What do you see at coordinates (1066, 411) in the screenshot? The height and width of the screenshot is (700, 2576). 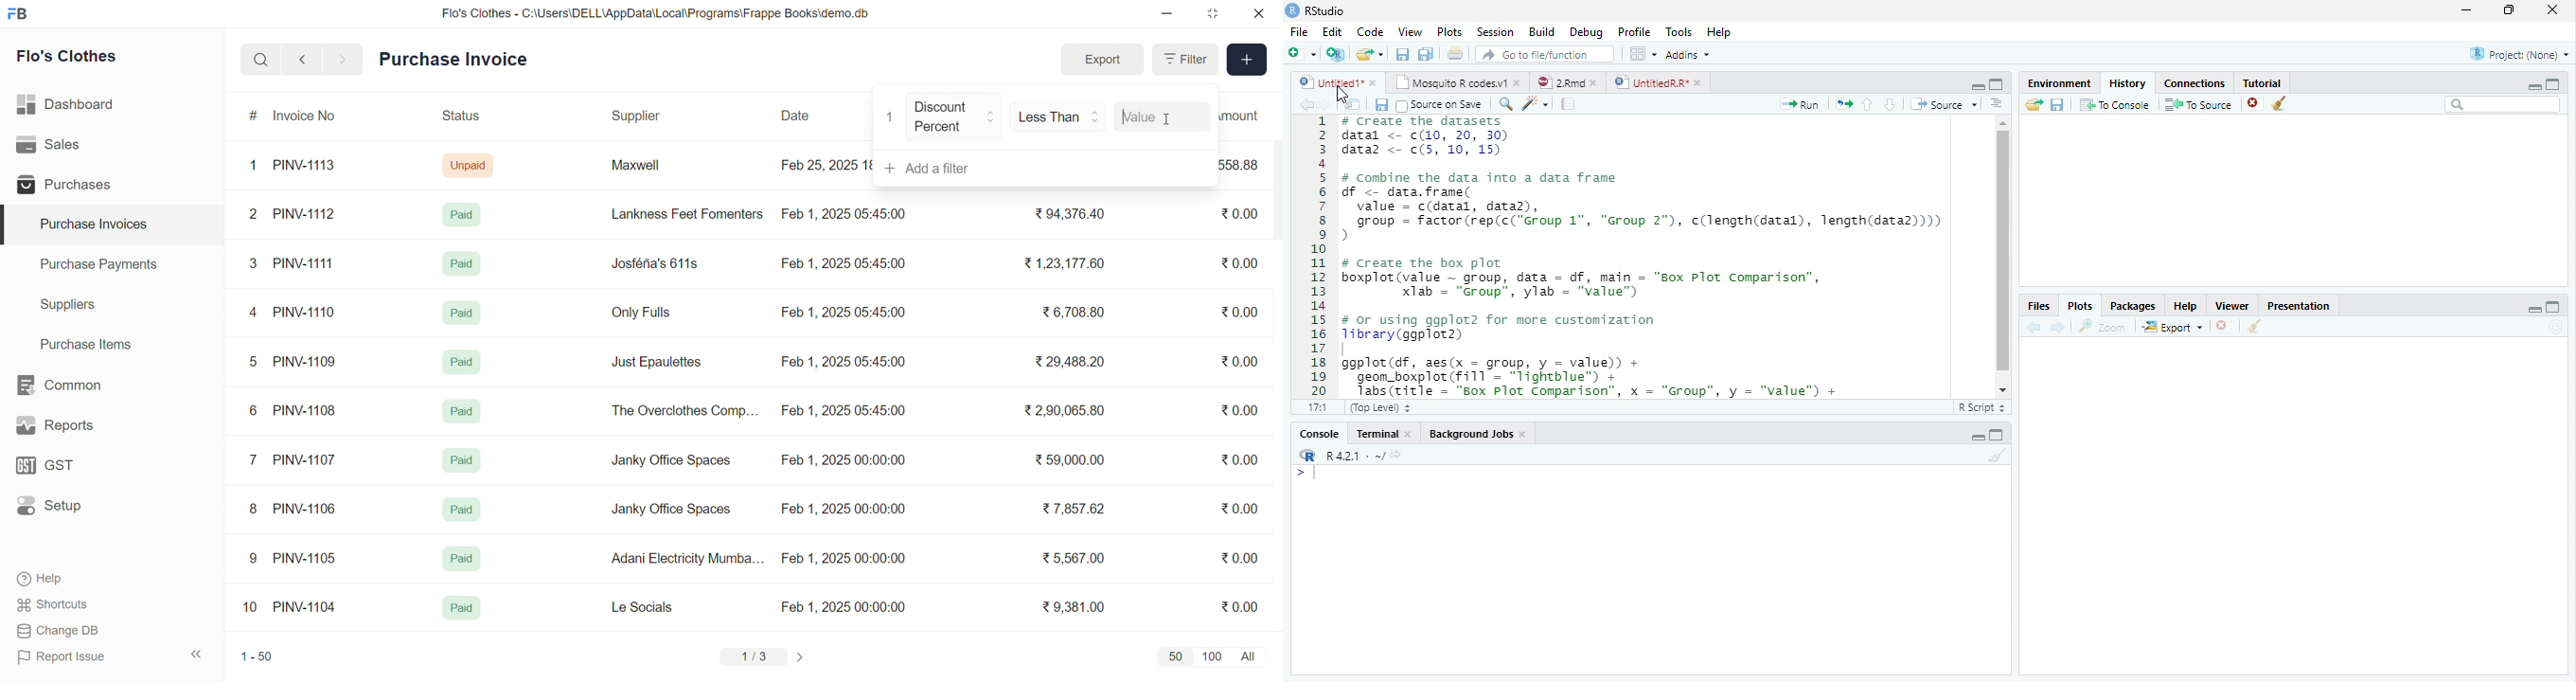 I see `₹ 2,90,065.80` at bounding box center [1066, 411].